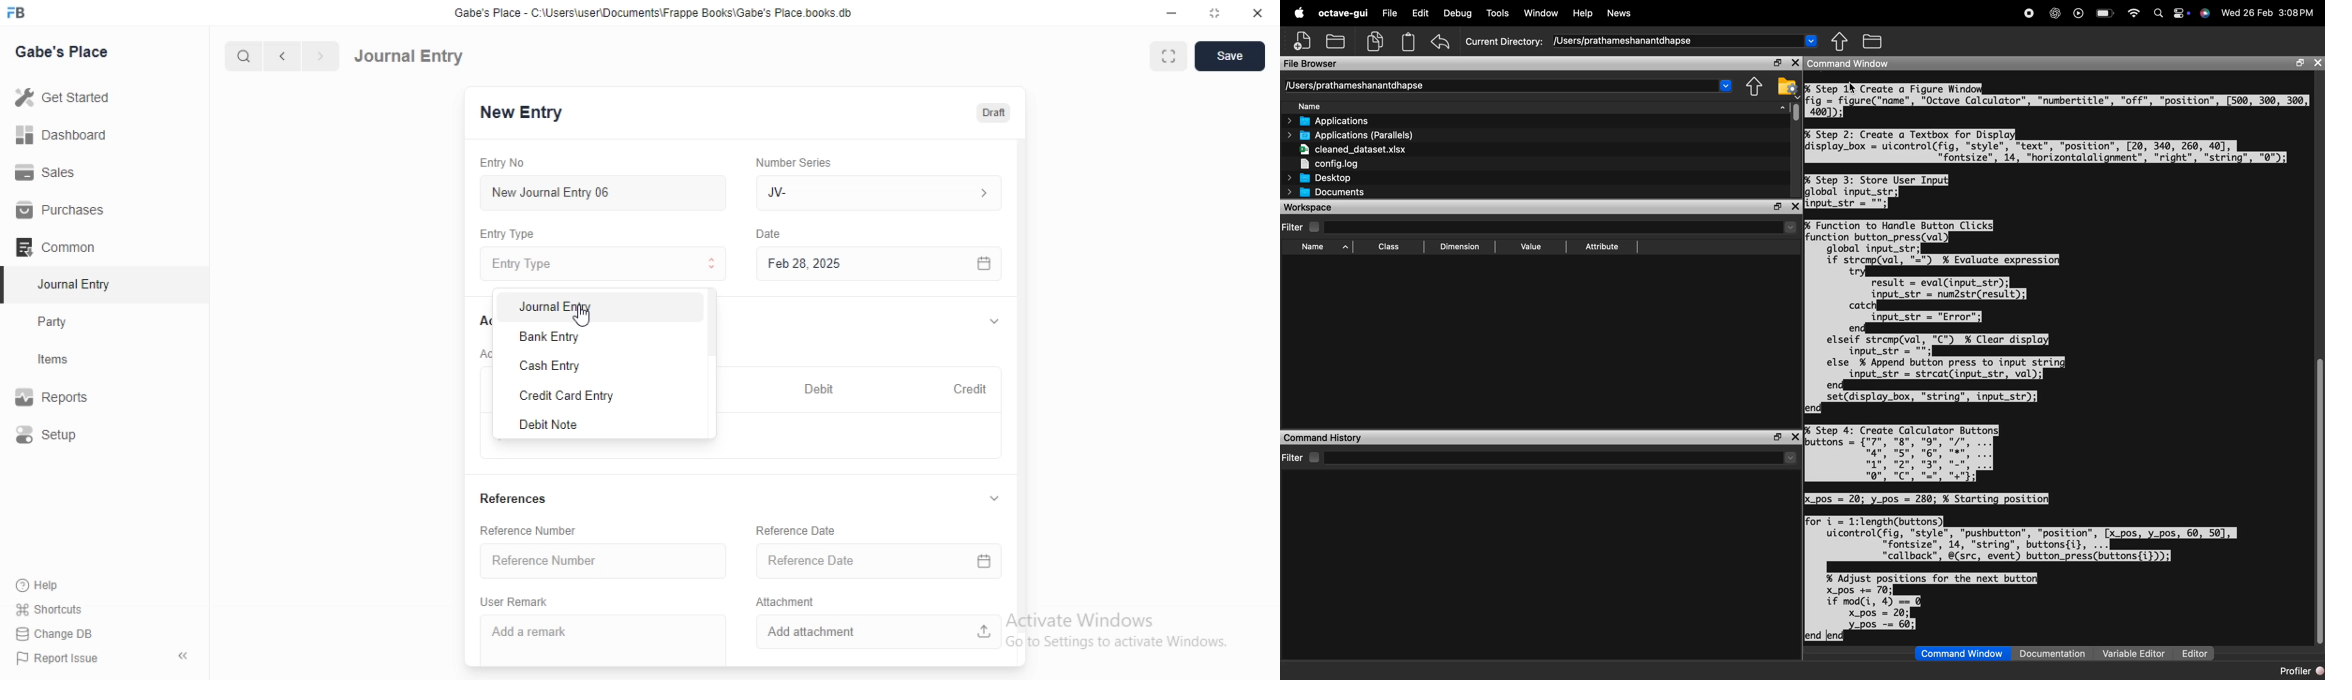 This screenshot has height=700, width=2352. Describe the element at coordinates (856, 561) in the screenshot. I see `Reference Date` at that location.